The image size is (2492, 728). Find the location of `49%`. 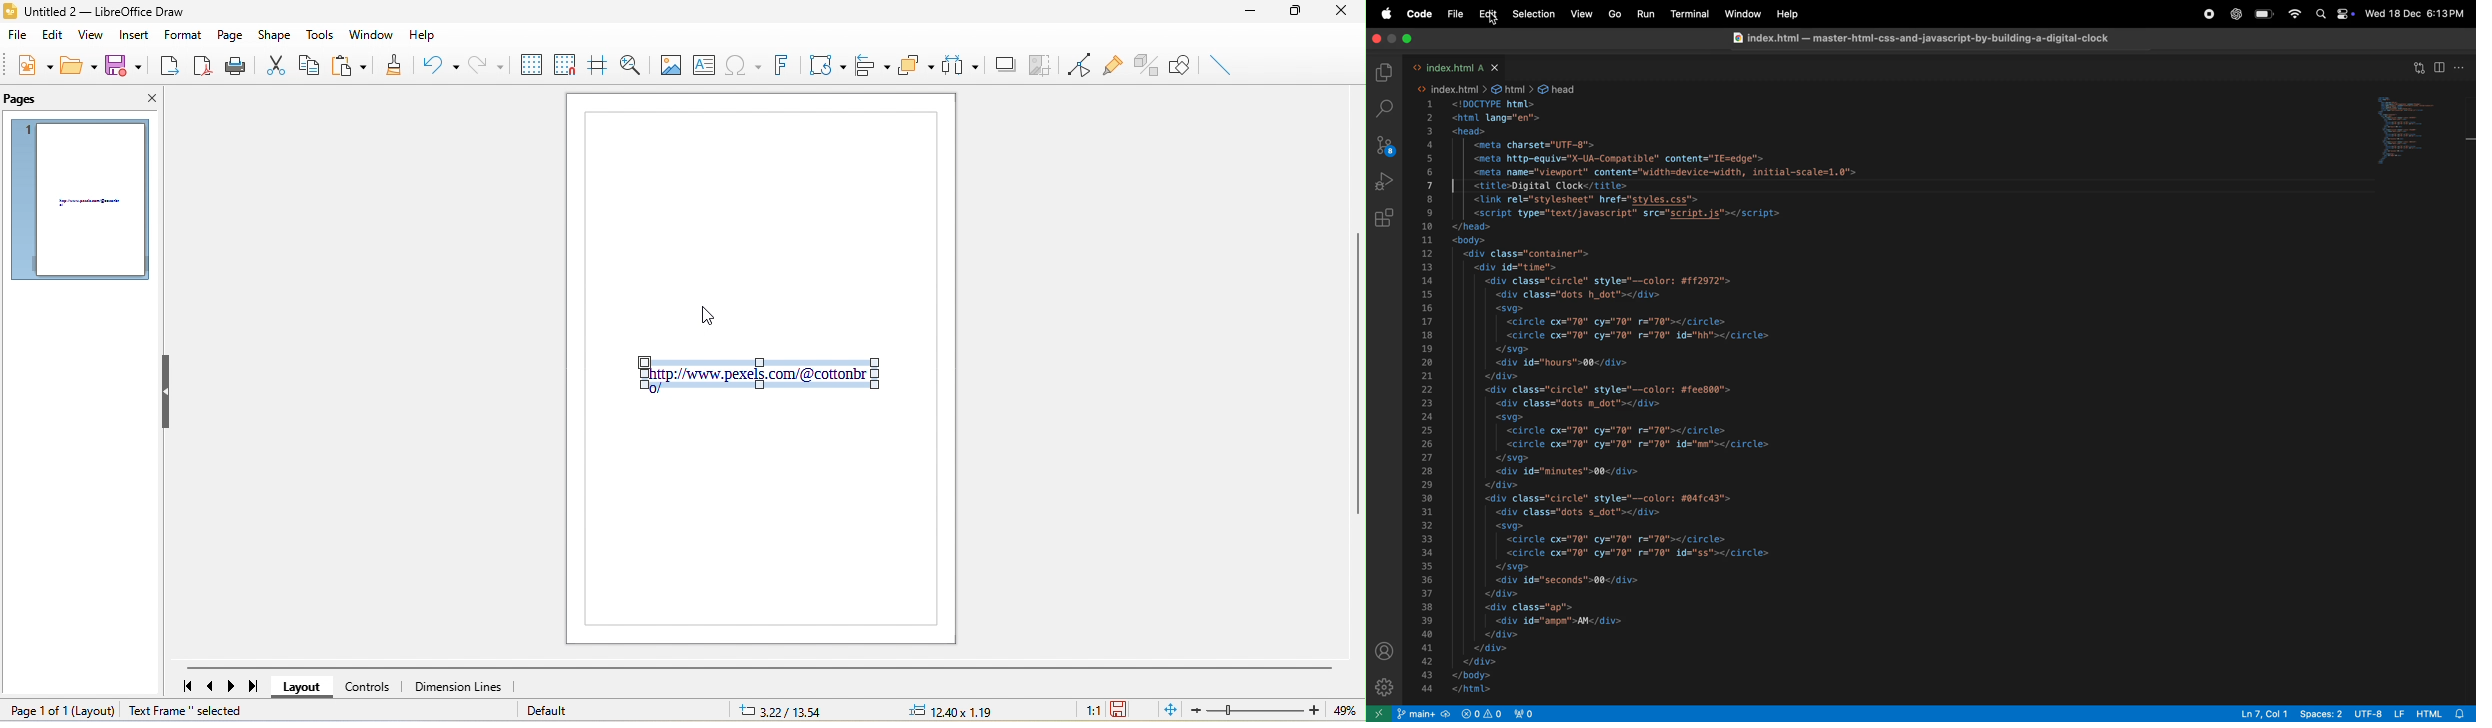

49% is located at coordinates (1347, 710).